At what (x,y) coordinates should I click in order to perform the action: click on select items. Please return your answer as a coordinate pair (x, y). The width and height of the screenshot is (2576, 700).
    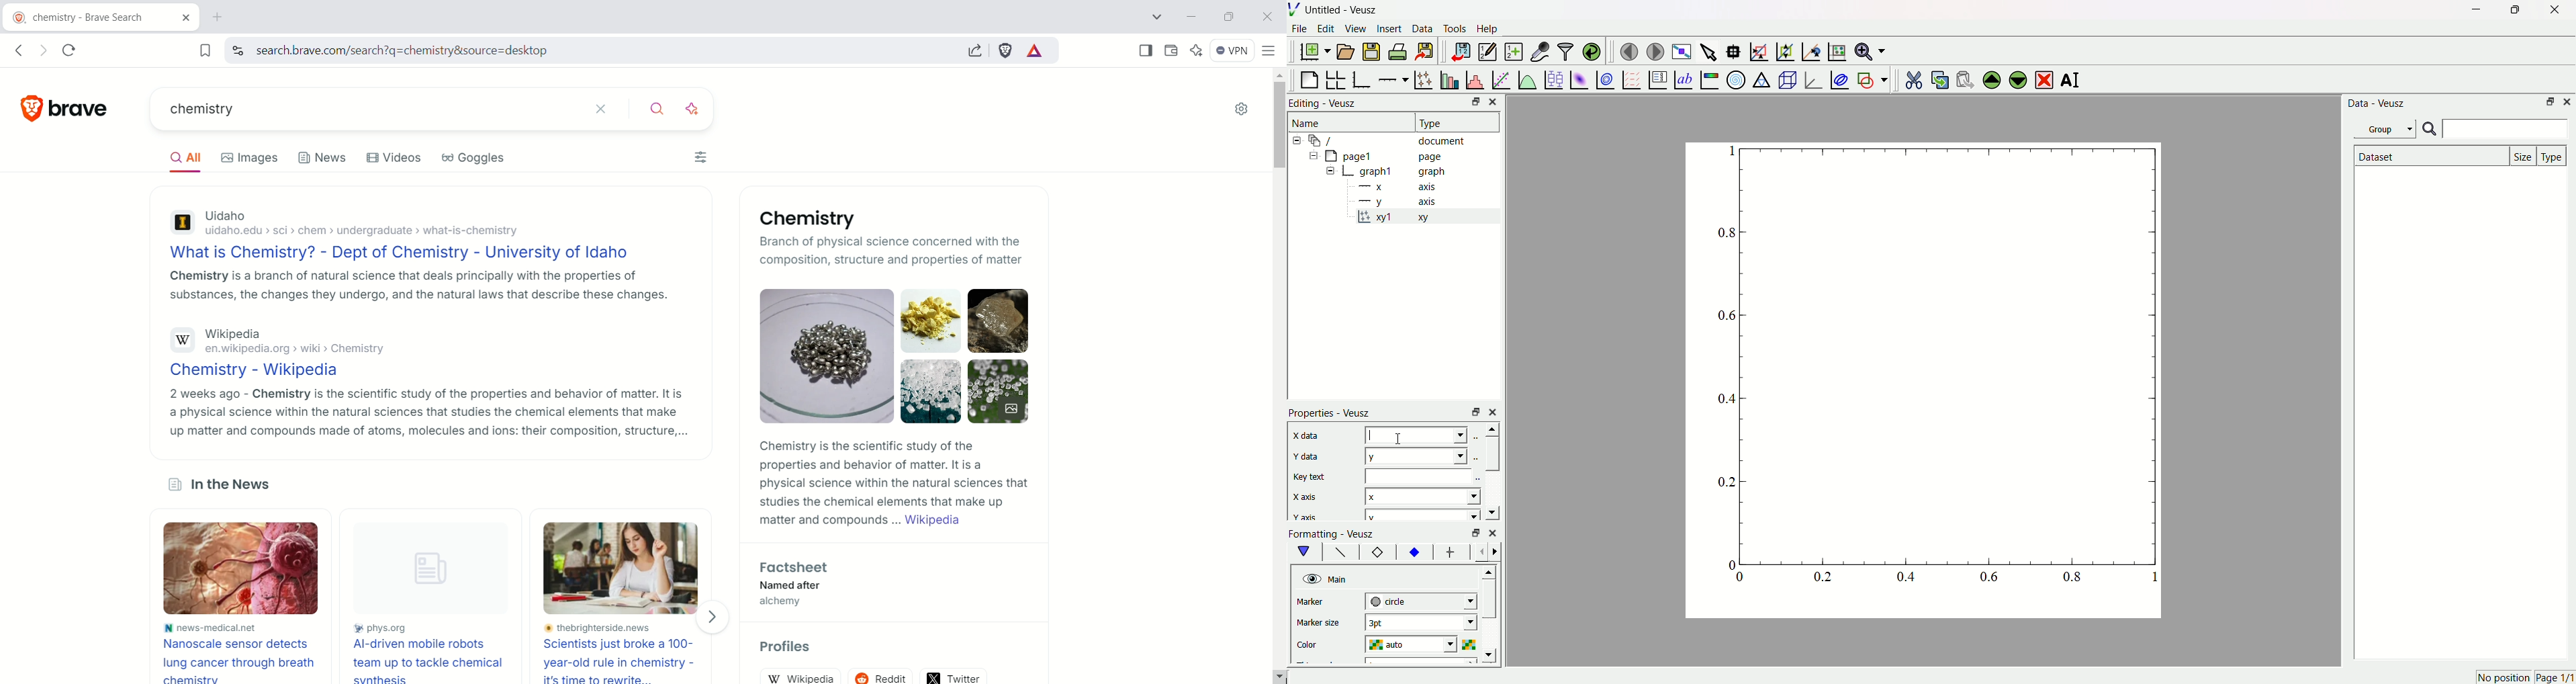
    Looking at the image, I should click on (1710, 50).